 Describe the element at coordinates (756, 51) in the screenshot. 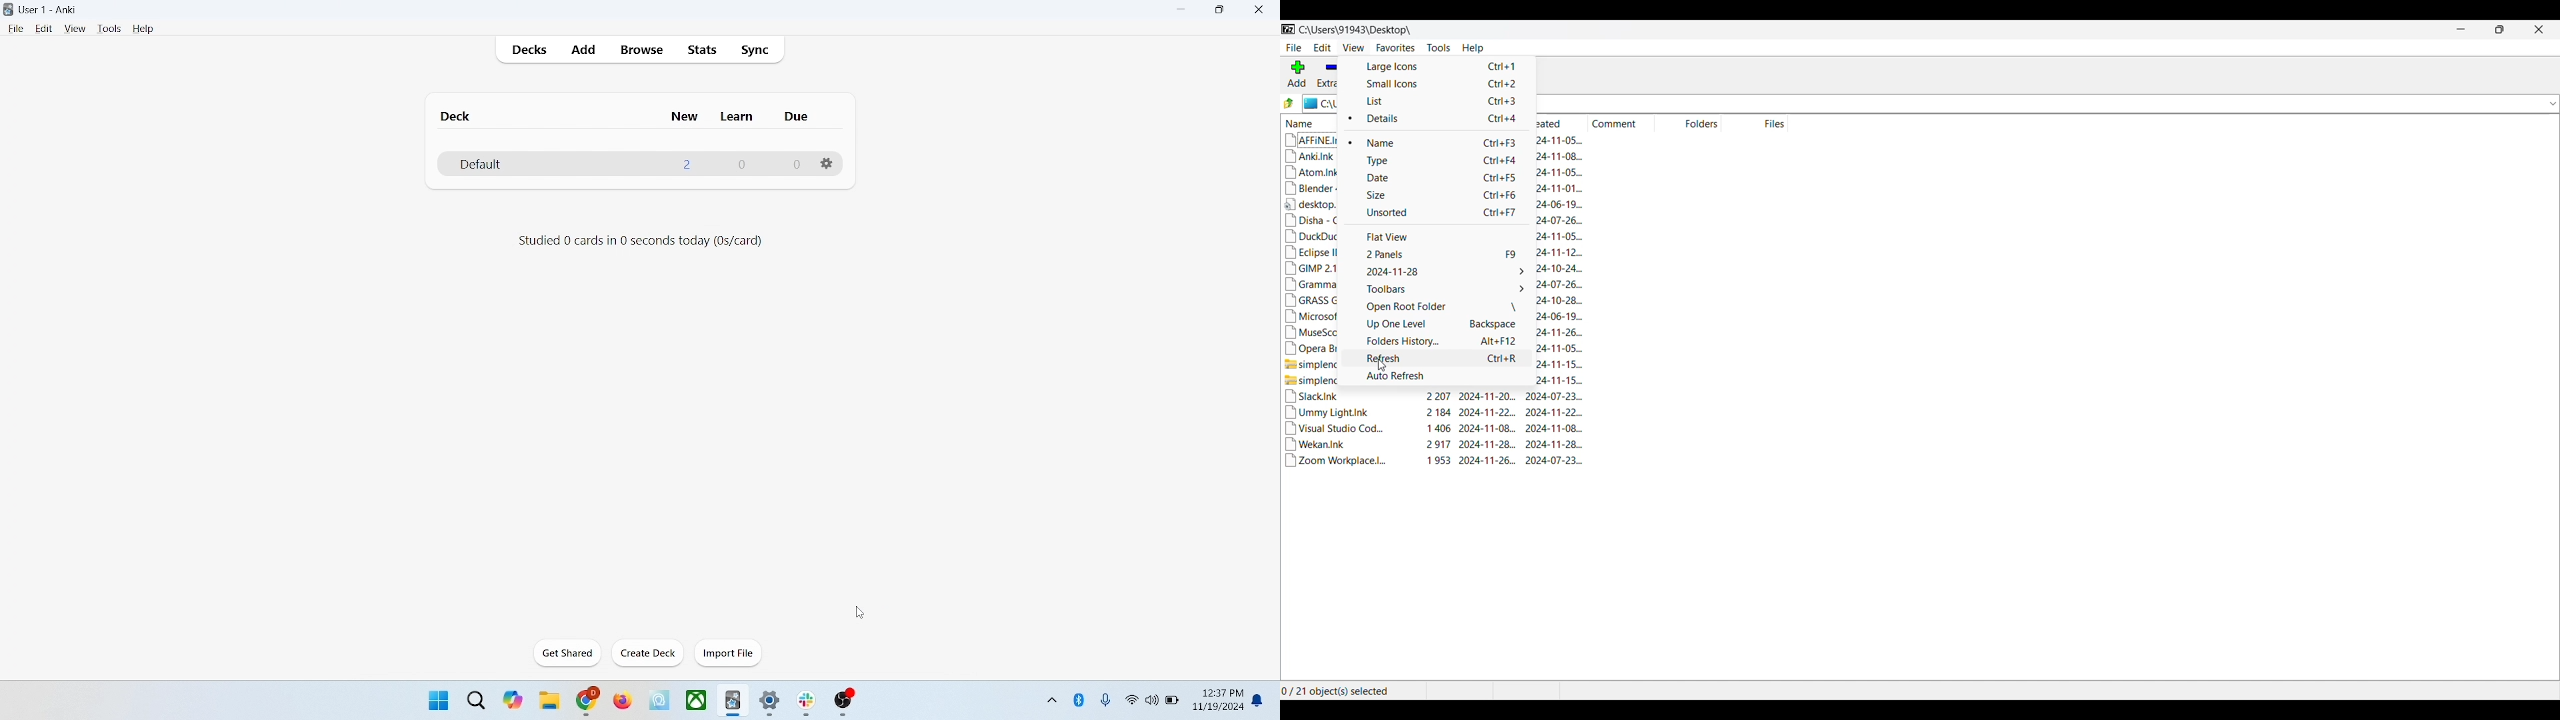

I see `sync` at that location.